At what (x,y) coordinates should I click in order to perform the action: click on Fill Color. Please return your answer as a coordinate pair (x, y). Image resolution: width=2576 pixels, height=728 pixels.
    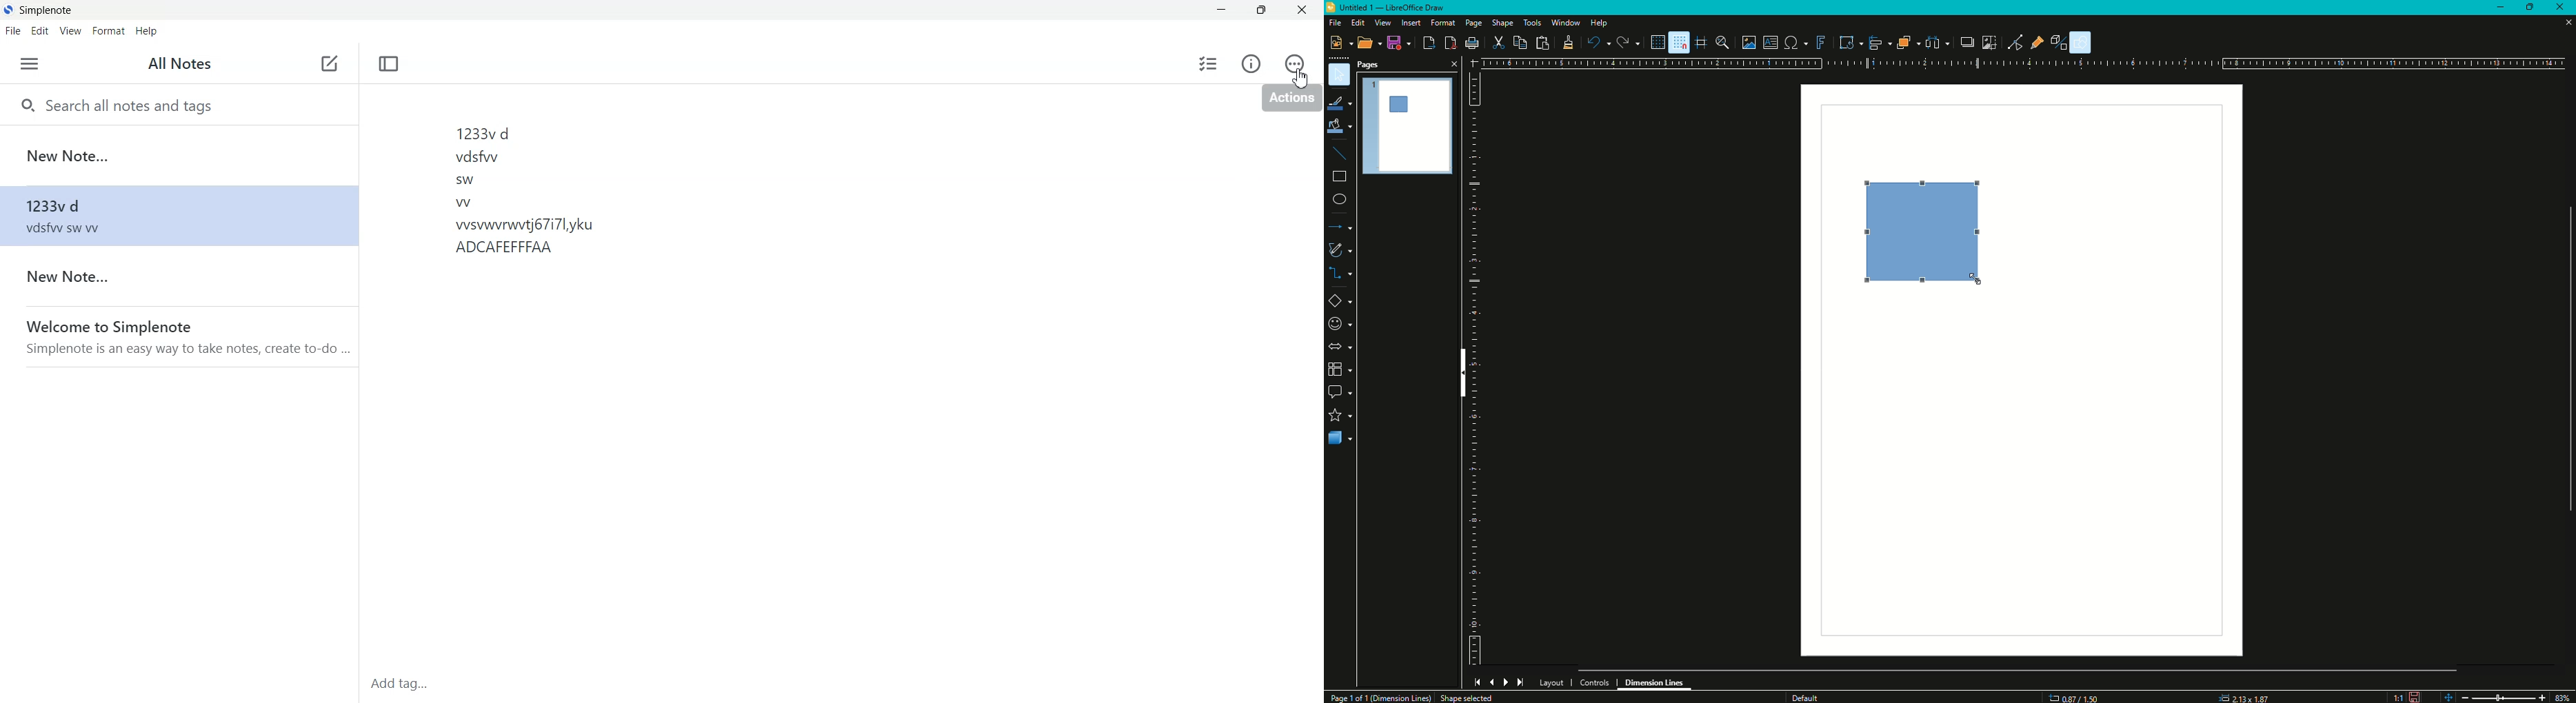
    Looking at the image, I should click on (1340, 127).